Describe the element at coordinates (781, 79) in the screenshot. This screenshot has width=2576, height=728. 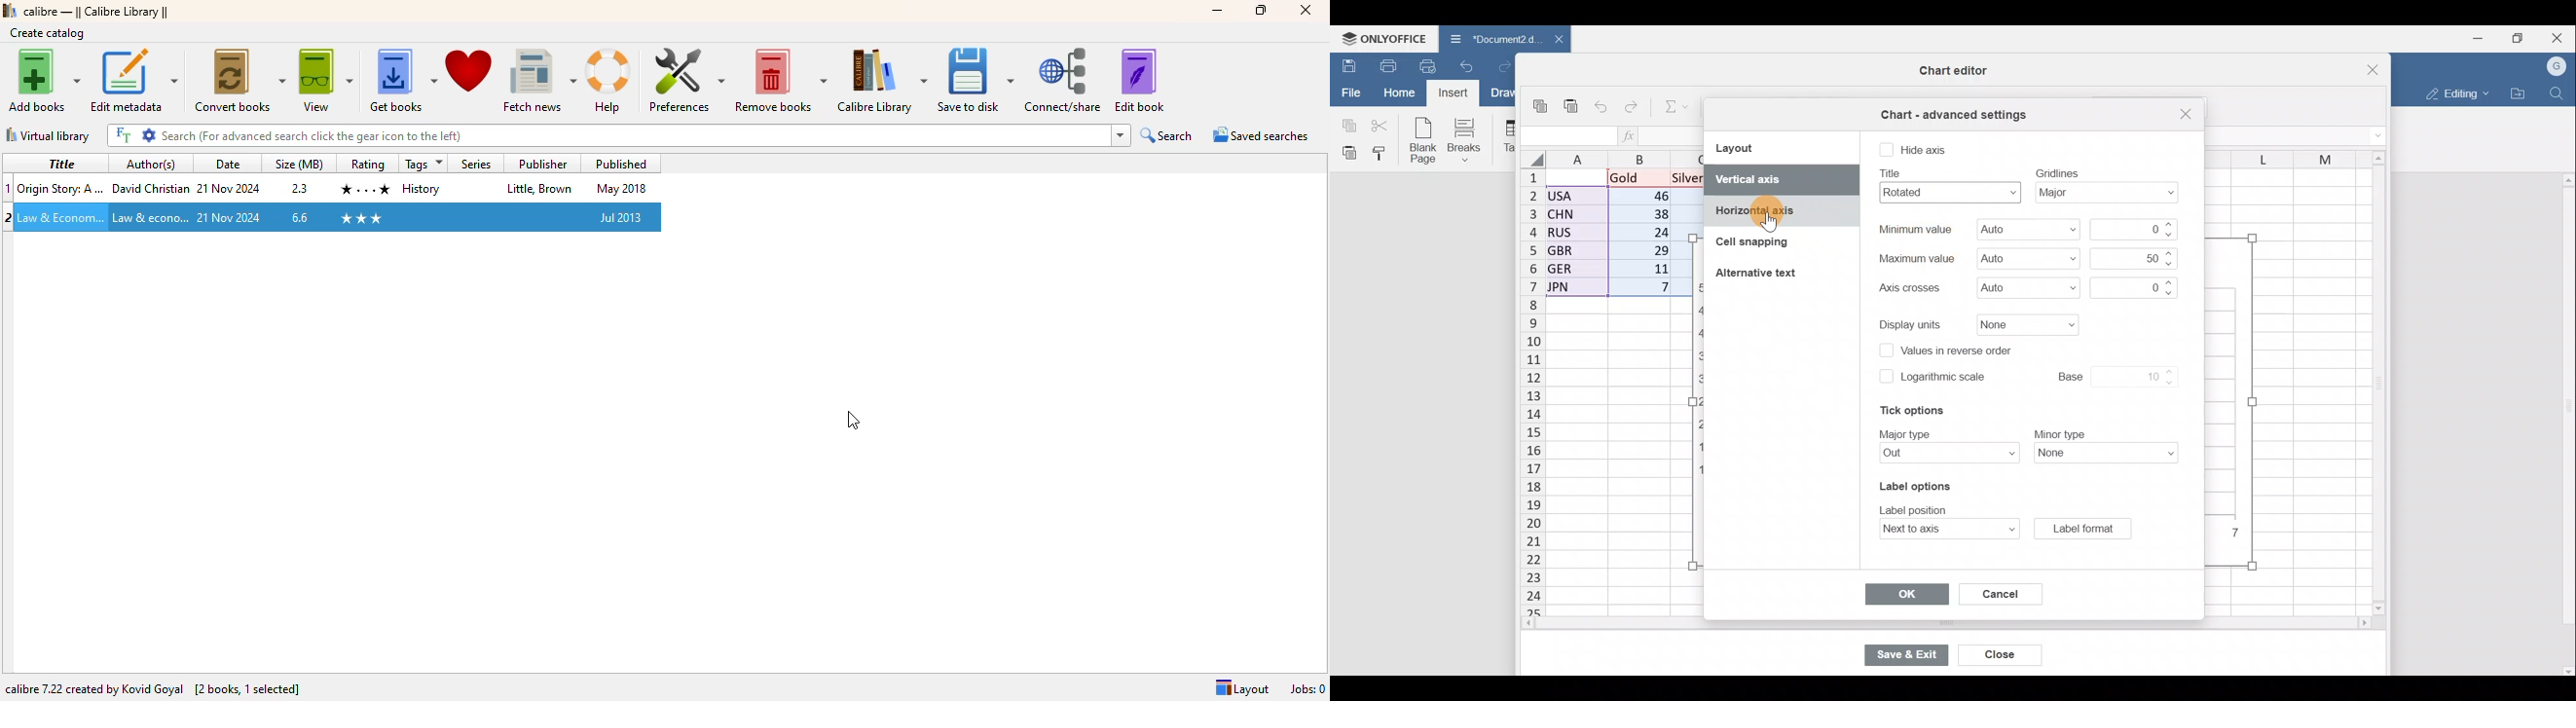
I see `remove books` at that location.